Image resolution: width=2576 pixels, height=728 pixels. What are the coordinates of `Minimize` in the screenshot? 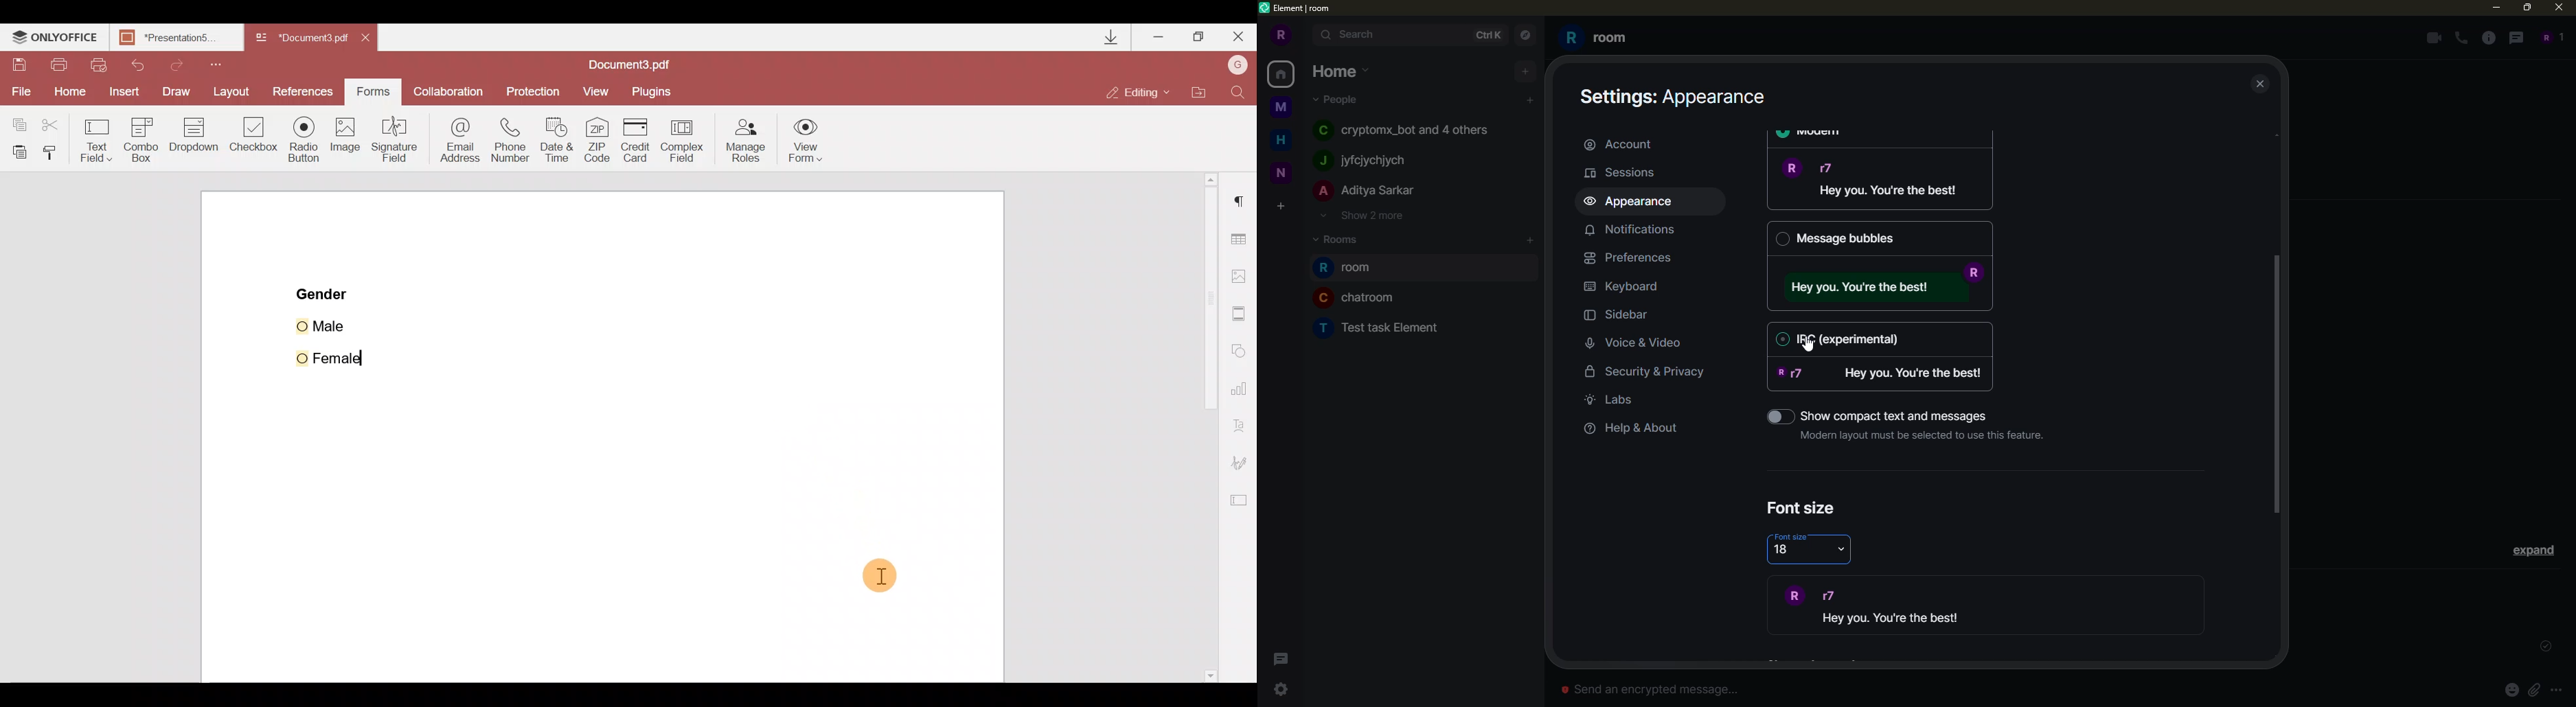 It's located at (1158, 36).